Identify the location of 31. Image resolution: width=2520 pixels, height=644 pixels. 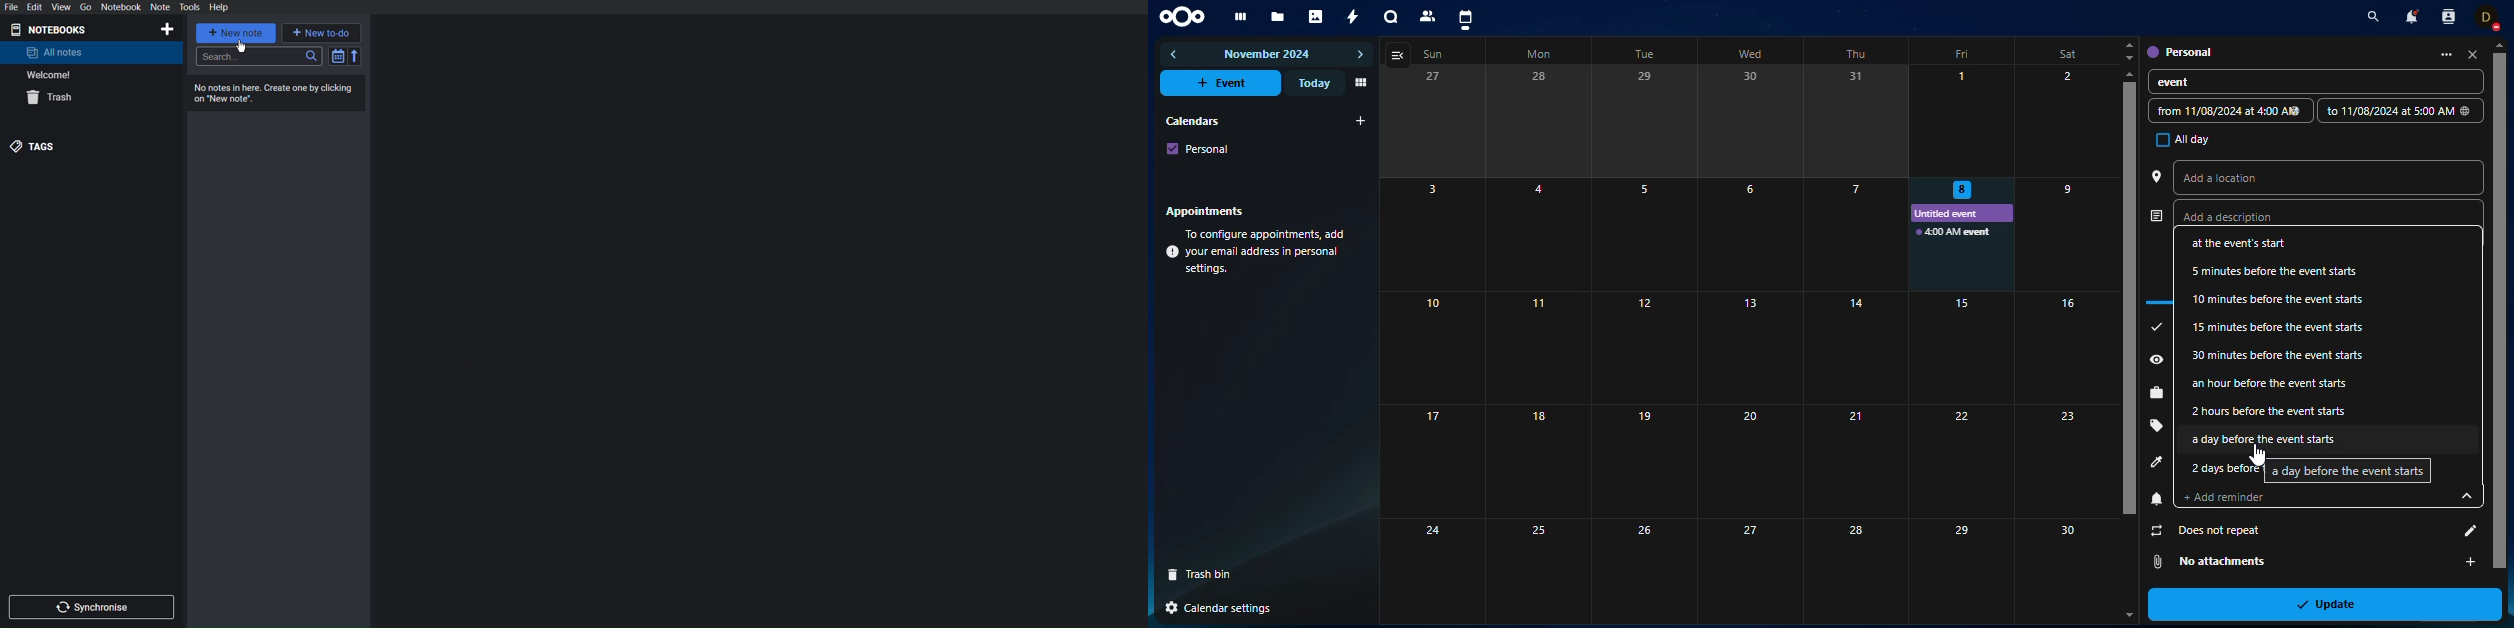
(1857, 121).